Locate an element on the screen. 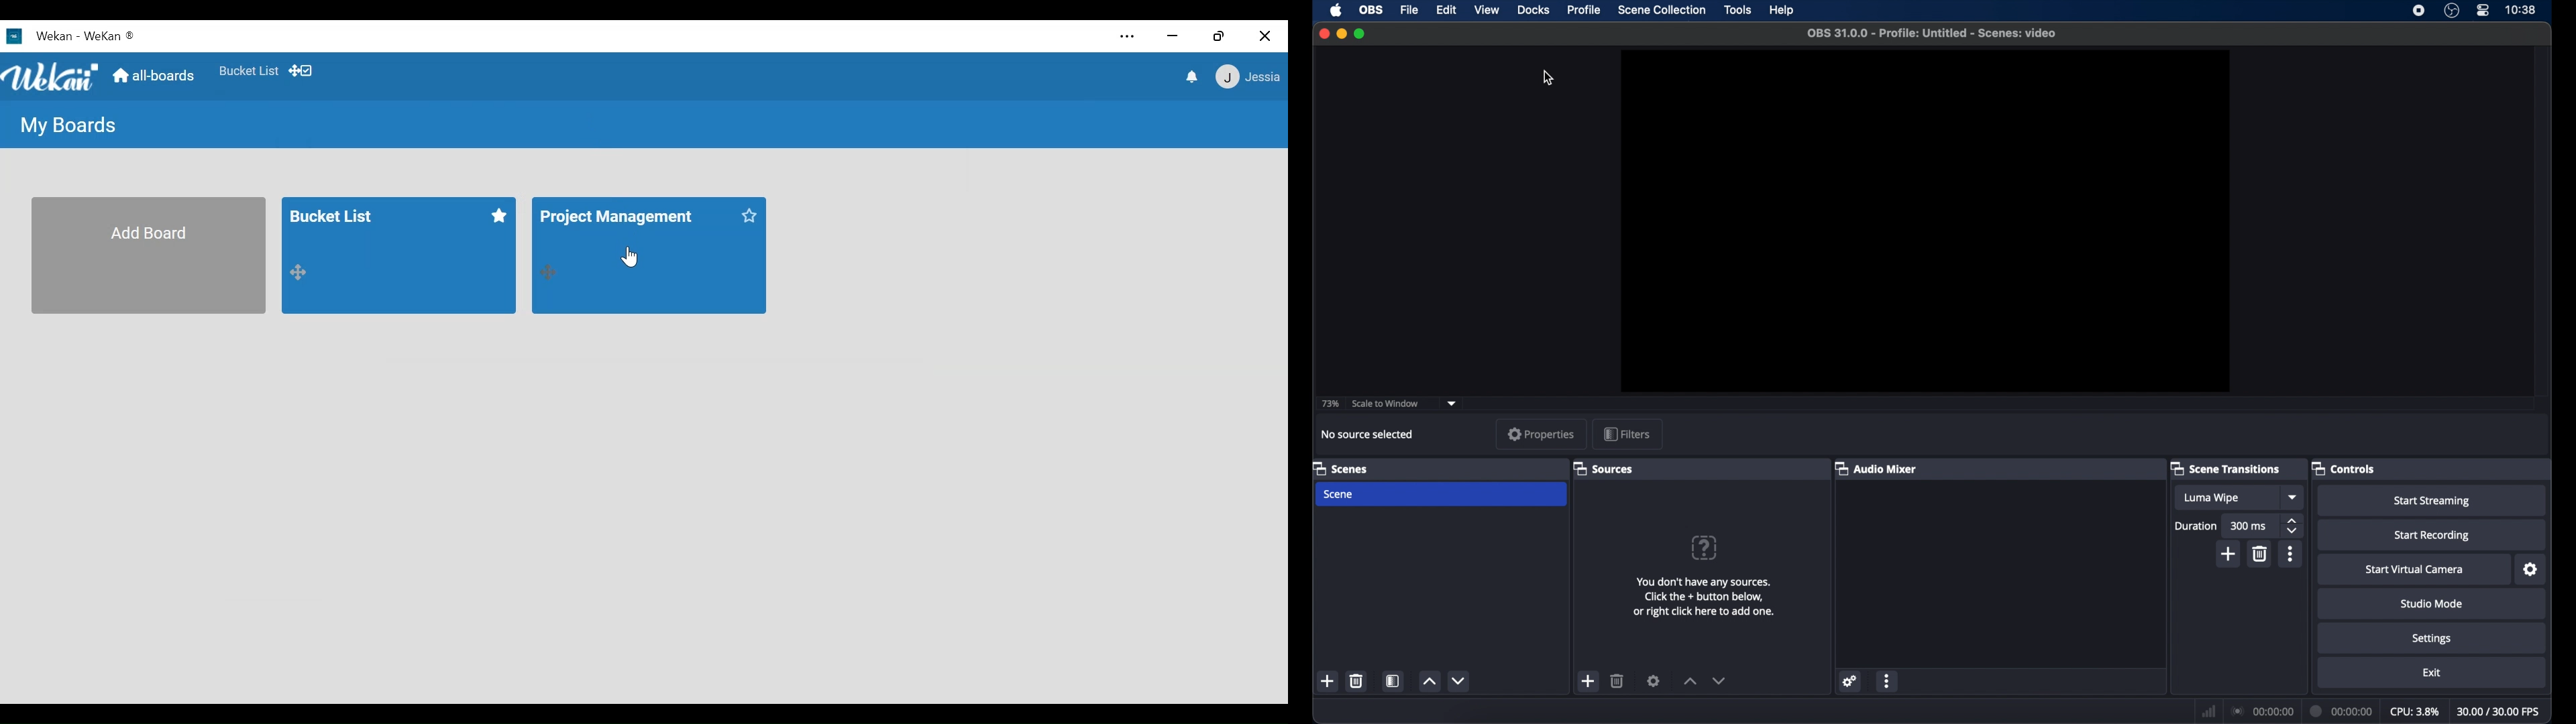 Image resolution: width=2576 pixels, height=728 pixels. scene filters is located at coordinates (1392, 680).